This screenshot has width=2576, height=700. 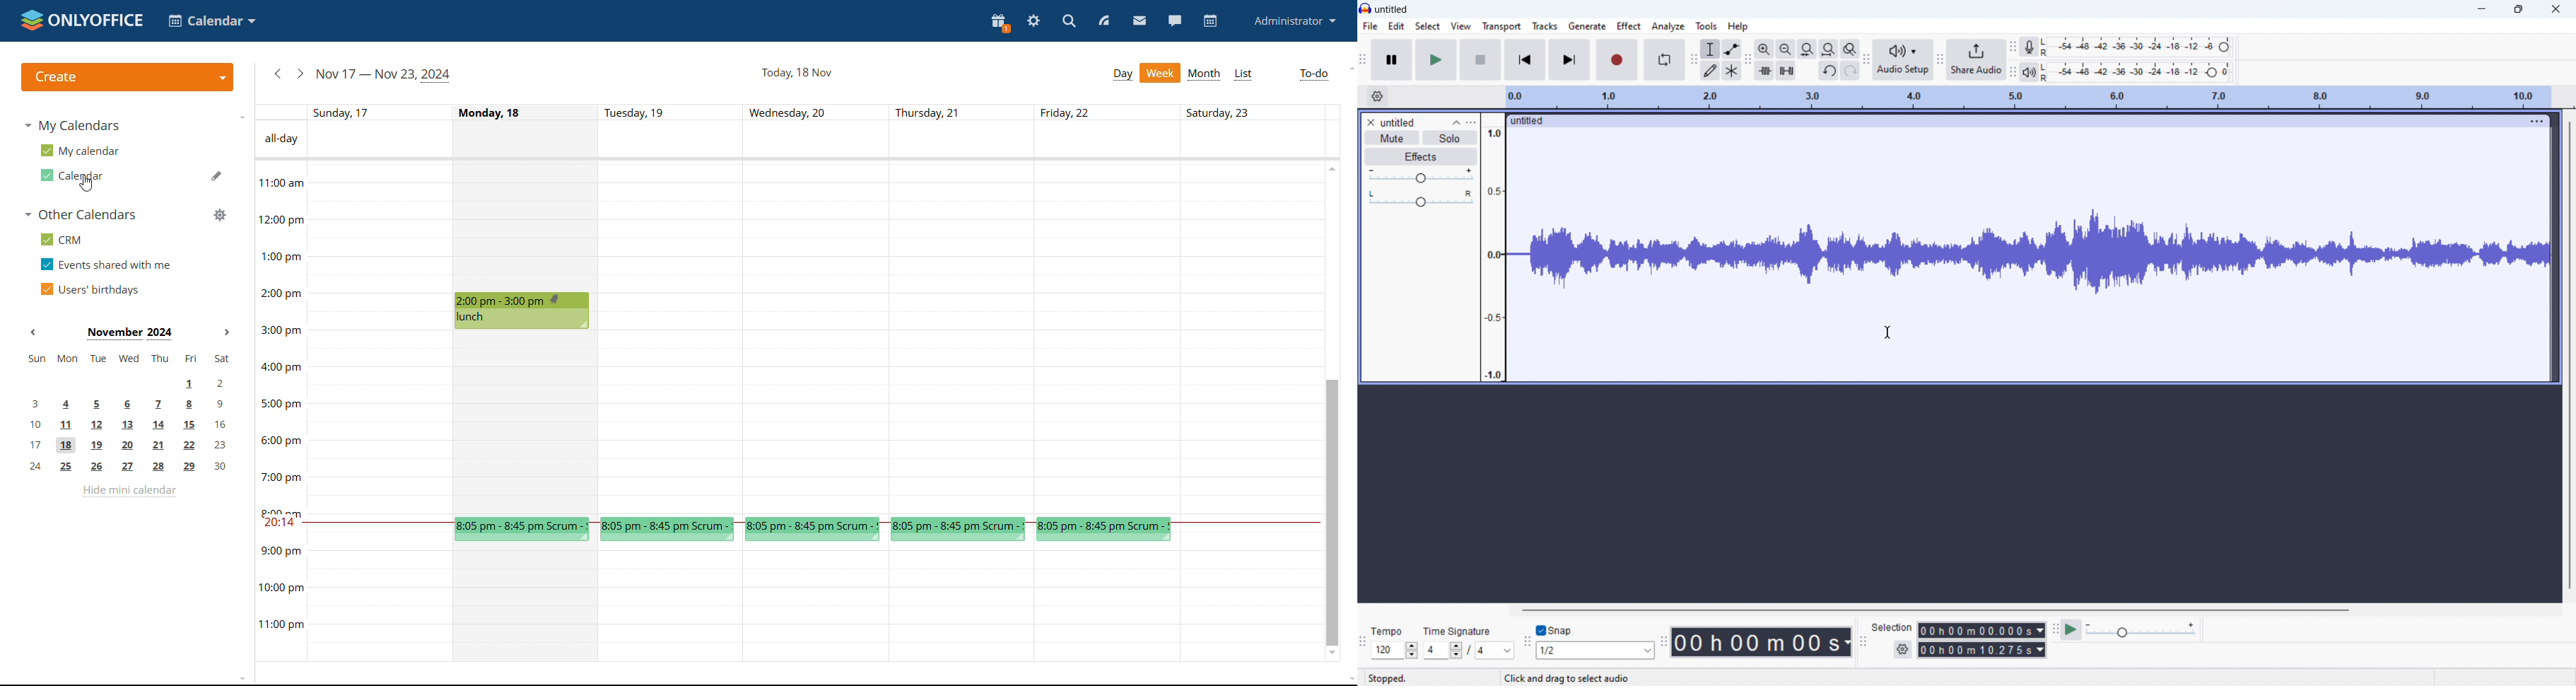 I want to click on skip to start, so click(x=1526, y=60).